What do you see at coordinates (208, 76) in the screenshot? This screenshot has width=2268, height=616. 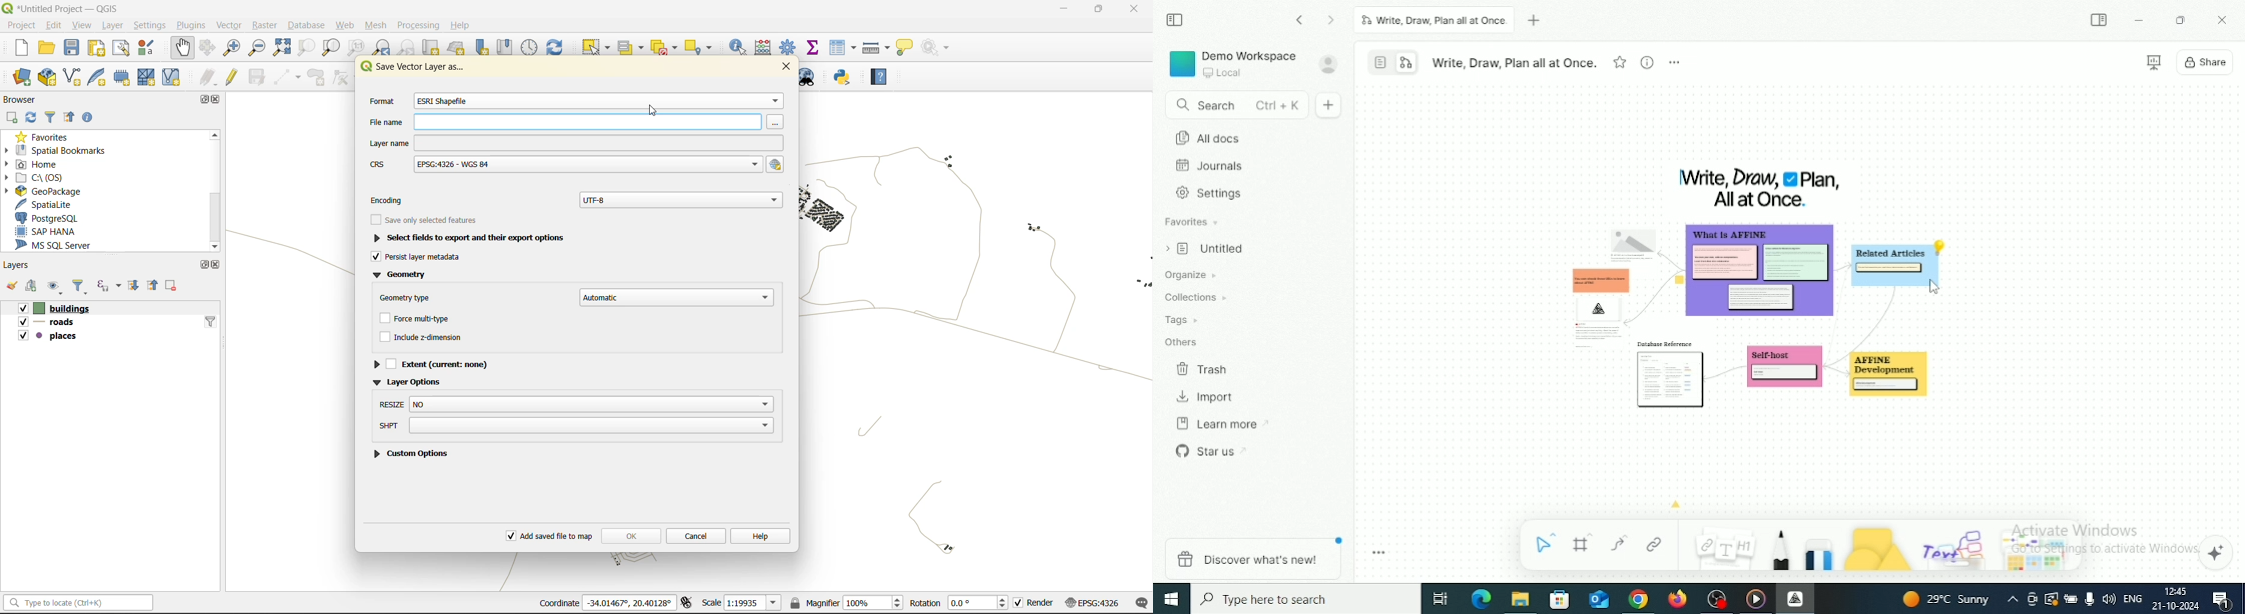 I see `edits` at bounding box center [208, 76].